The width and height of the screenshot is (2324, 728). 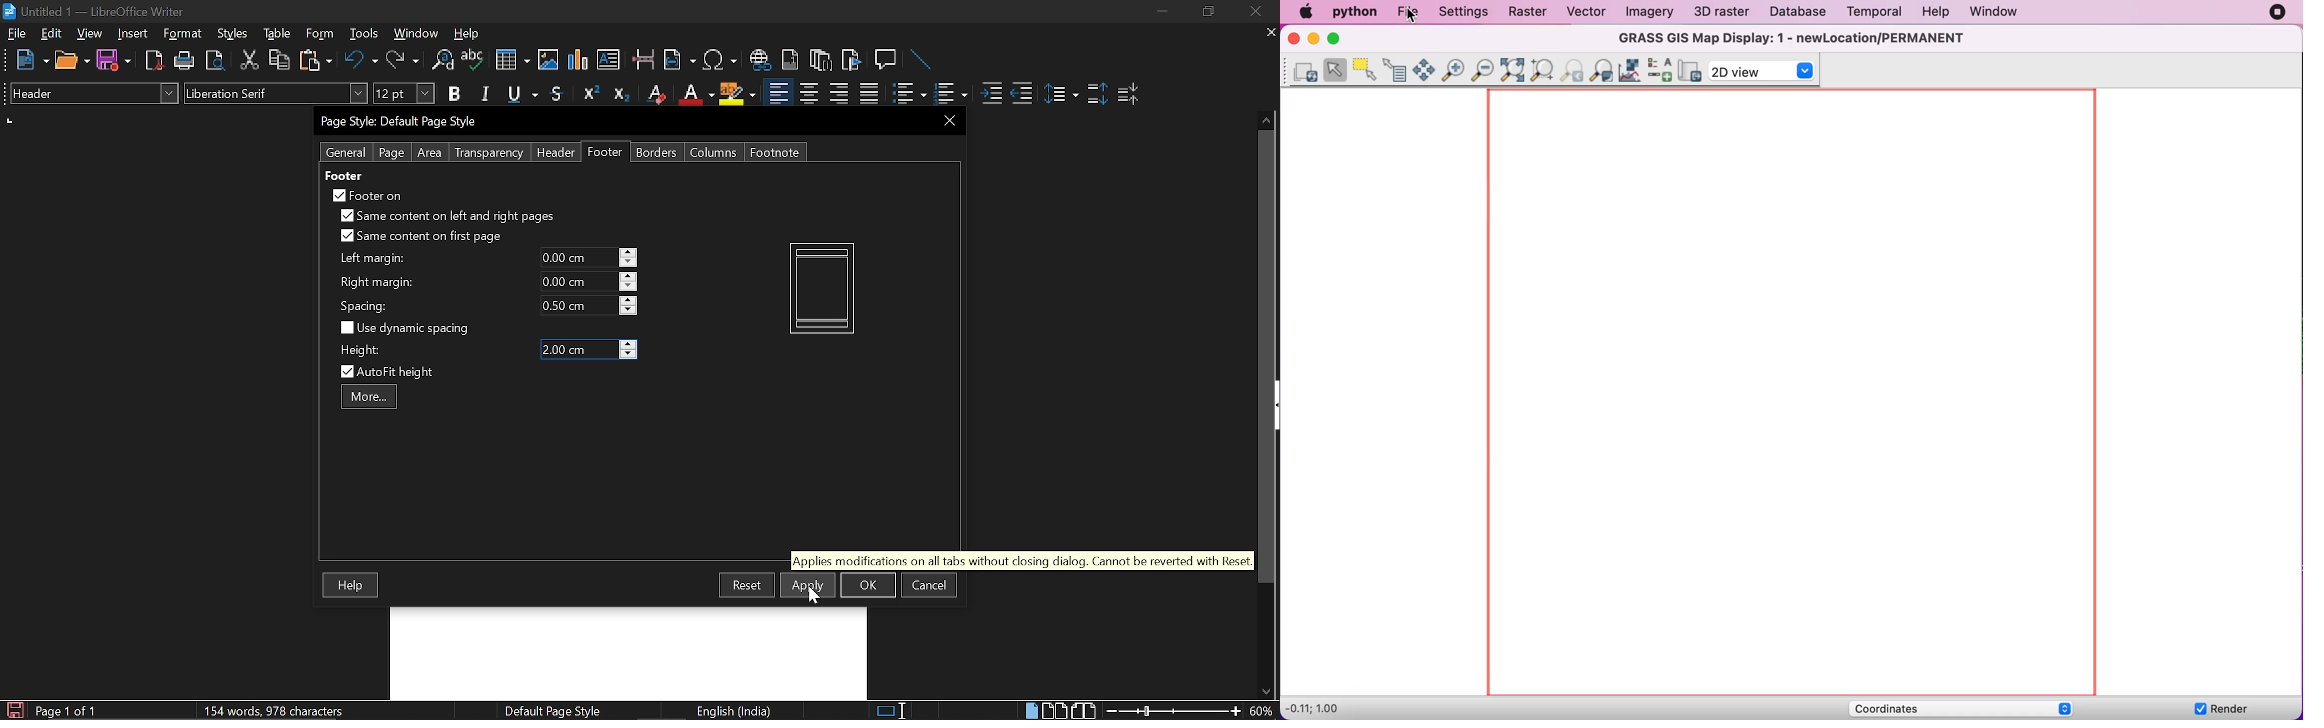 What do you see at coordinates (990, 93) in the screenshot?
I see `Increase indent` at bounding box center [990, 93].